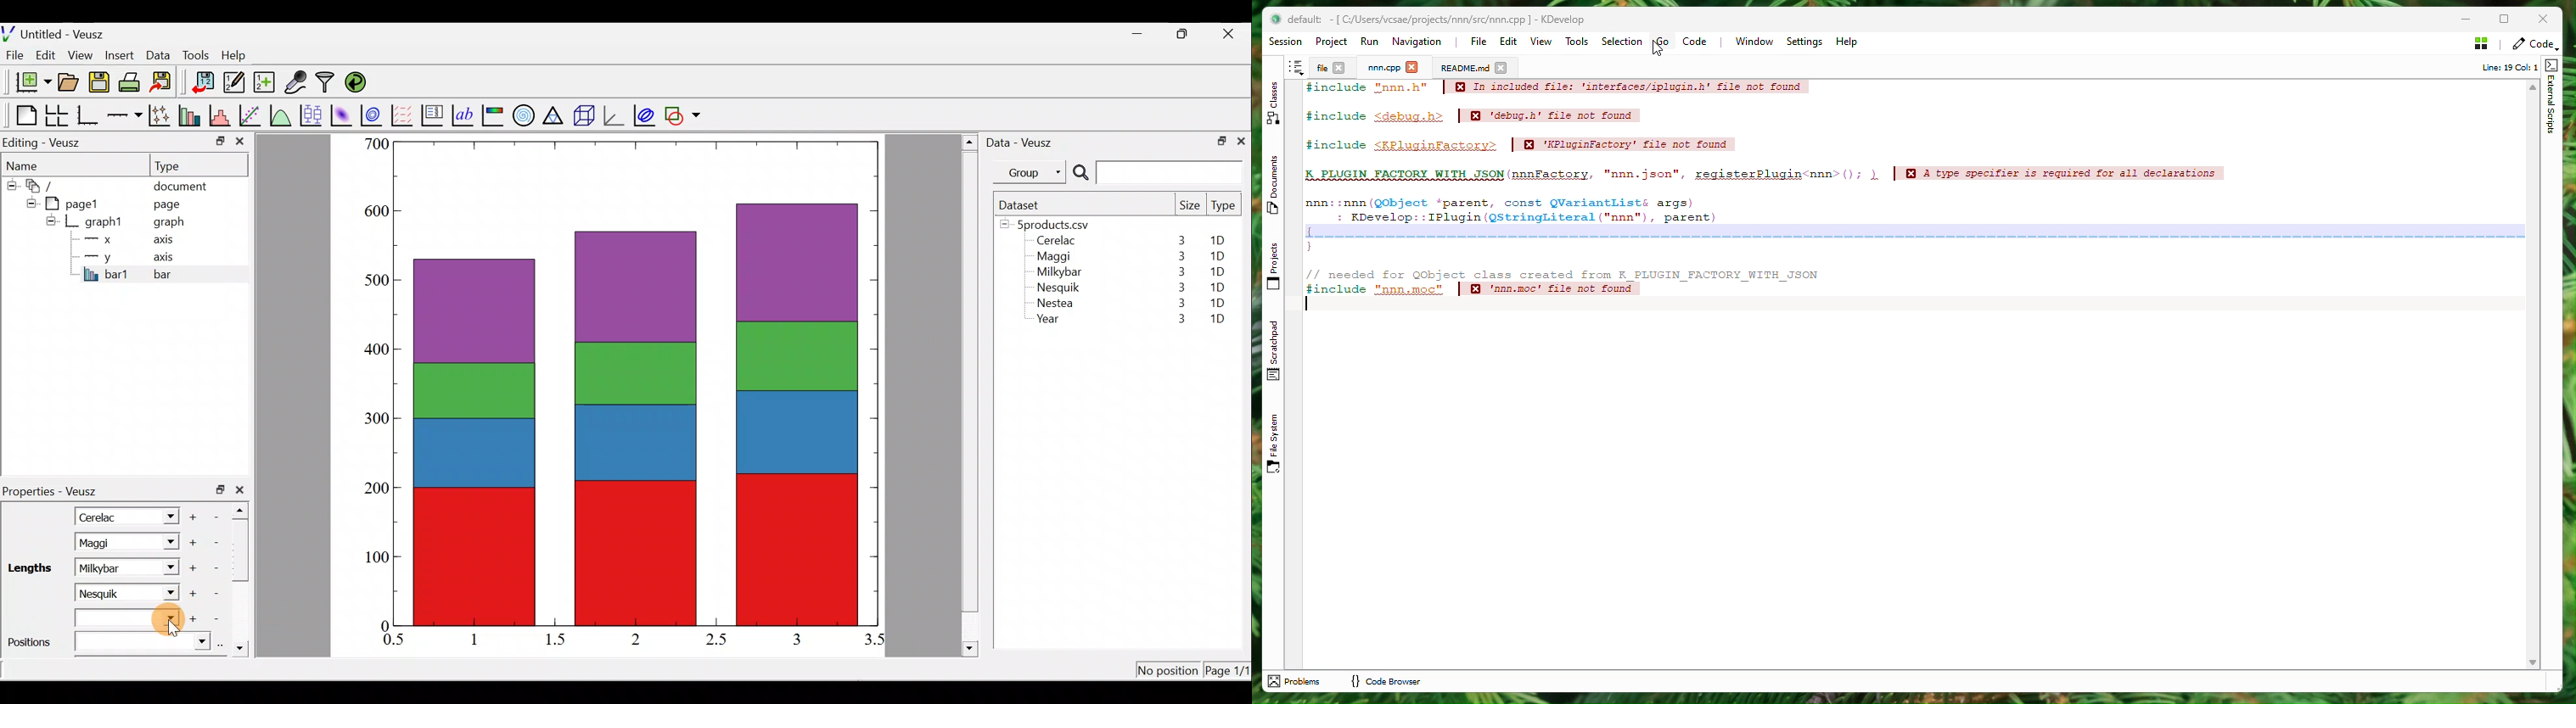 The image size is (2576, 728). Describe the element at coordinates (101, 239) in the screenshot. I see `x` at that location.